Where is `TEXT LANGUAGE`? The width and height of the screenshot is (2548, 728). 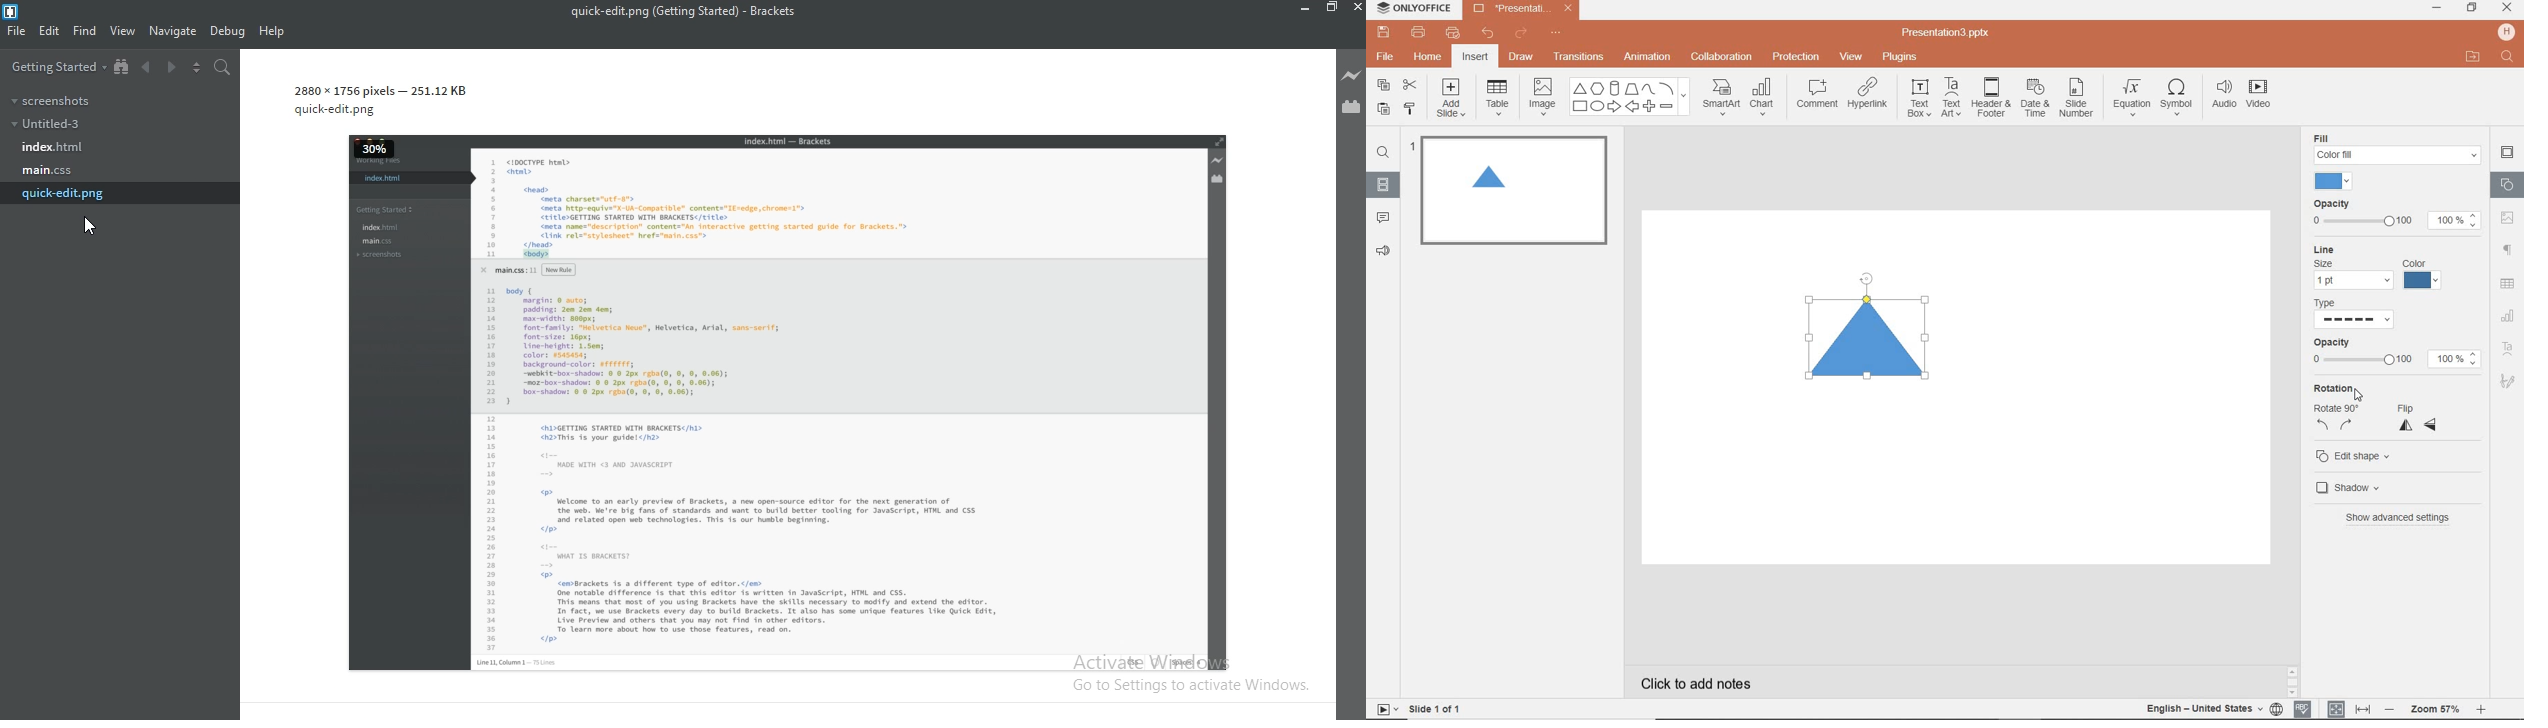 TEXT LANGUAGE is located at coordinates (2215, 708).